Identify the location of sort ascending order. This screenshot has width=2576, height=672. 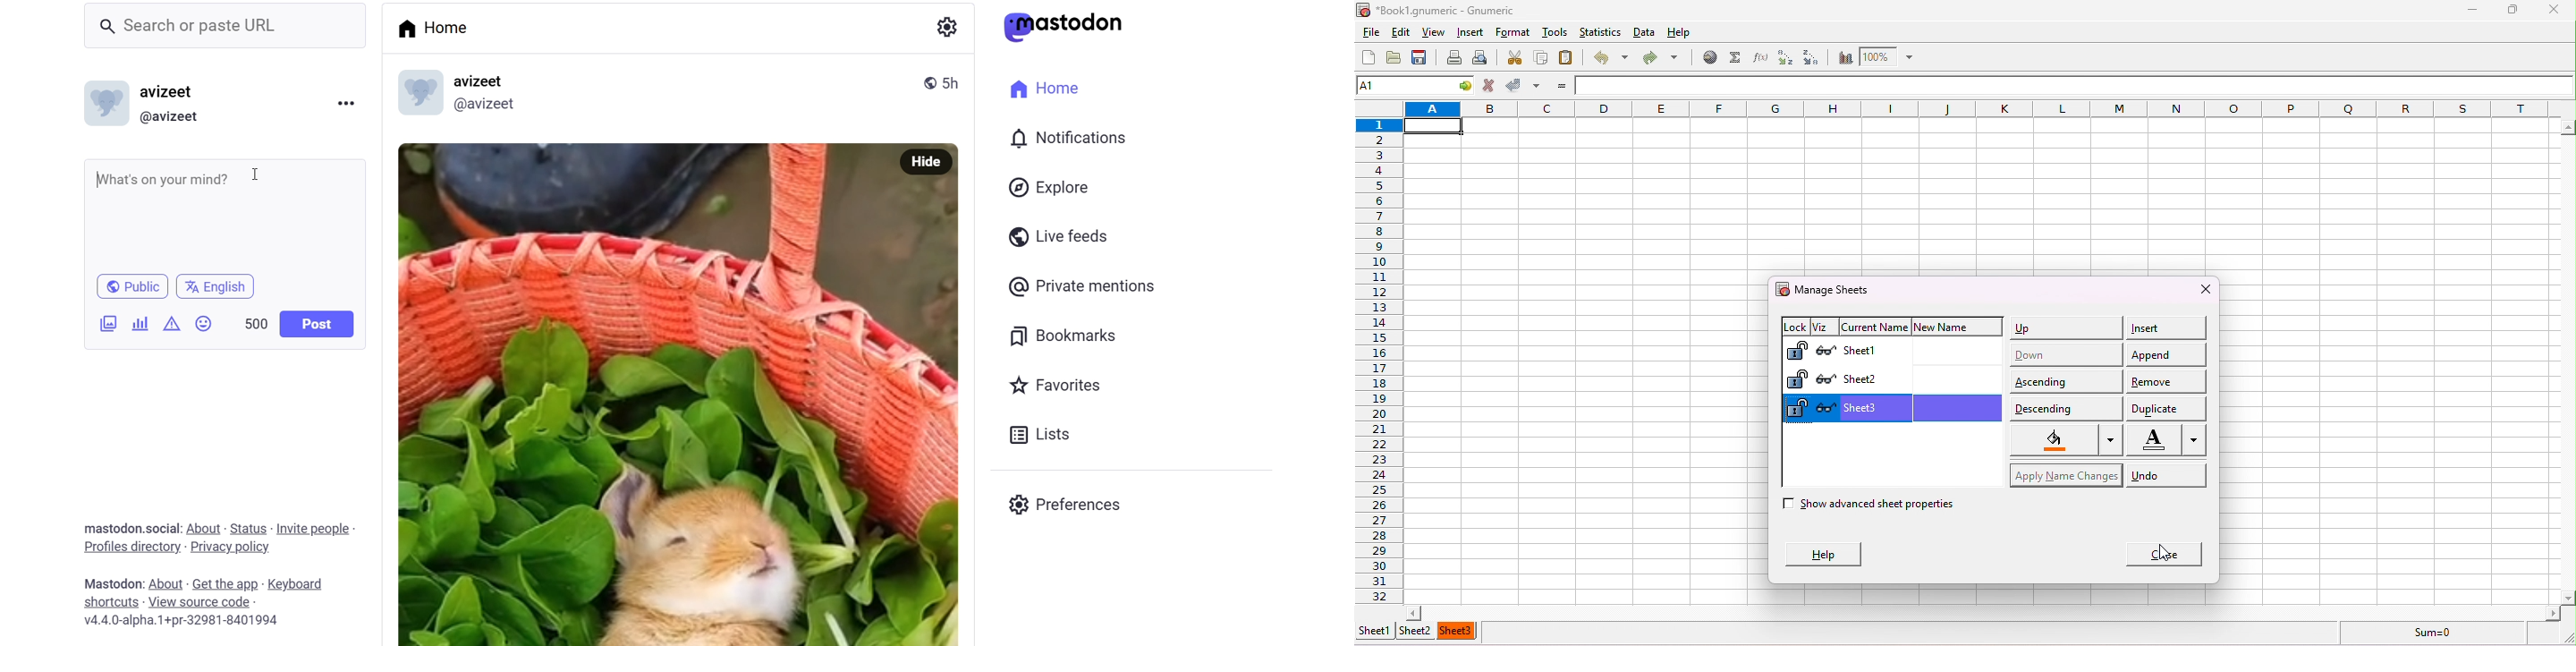
(1783, 56).